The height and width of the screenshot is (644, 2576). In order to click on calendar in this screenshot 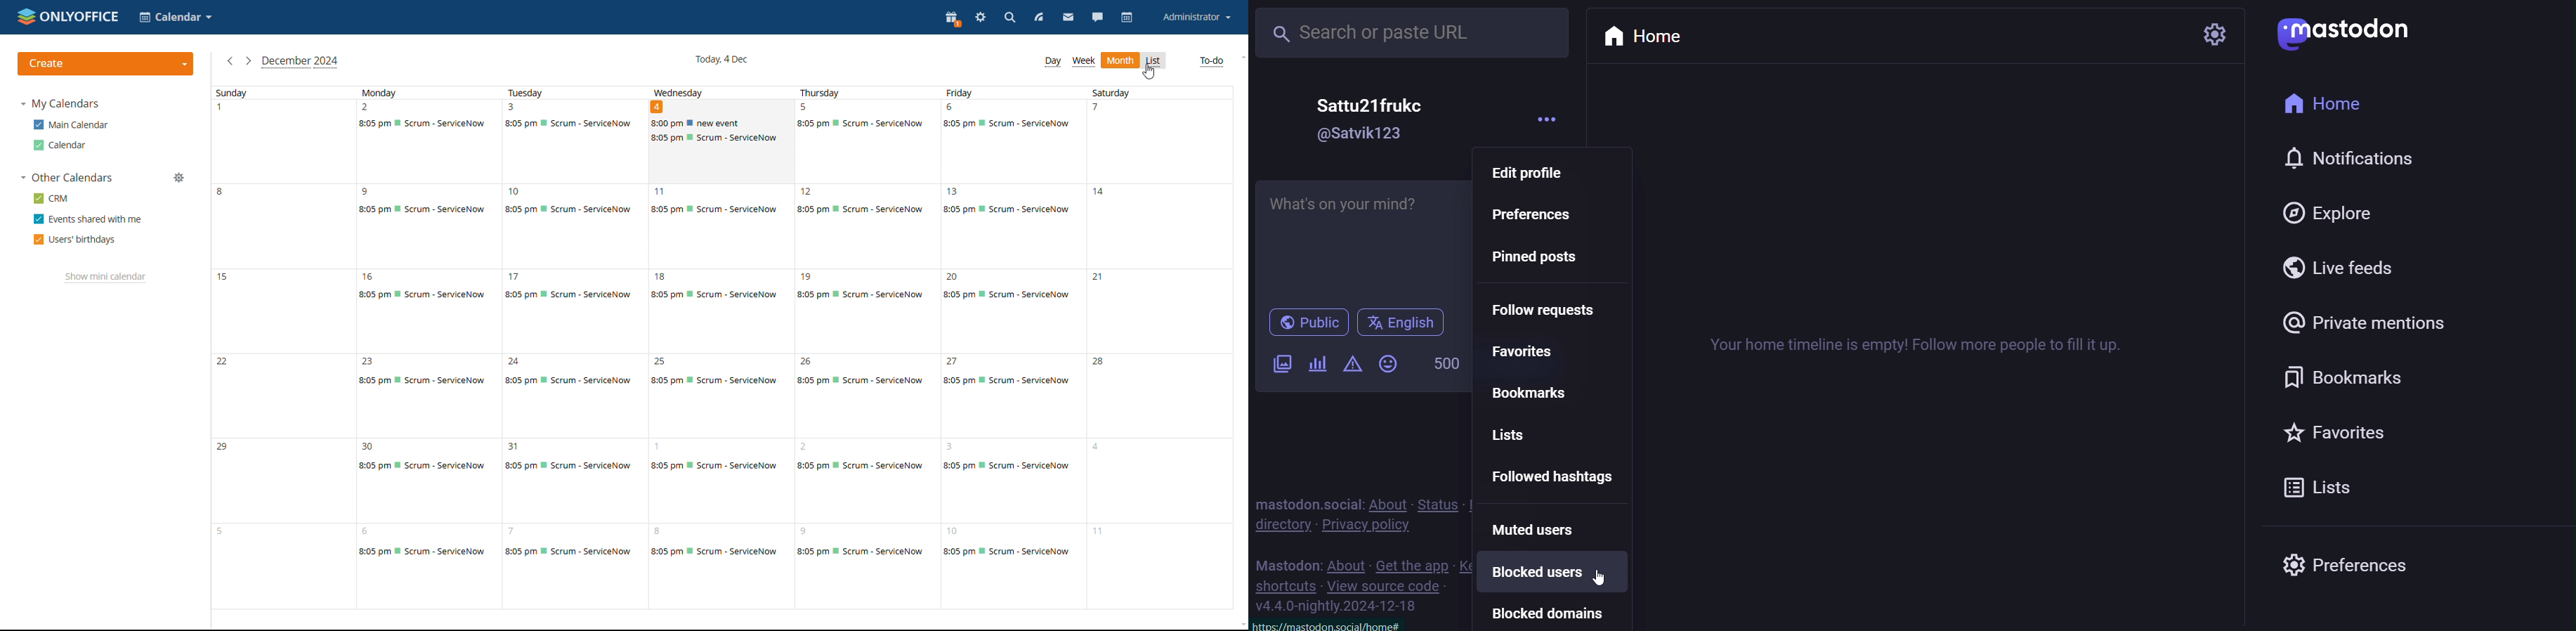, I will do `click(1127, 18)`.